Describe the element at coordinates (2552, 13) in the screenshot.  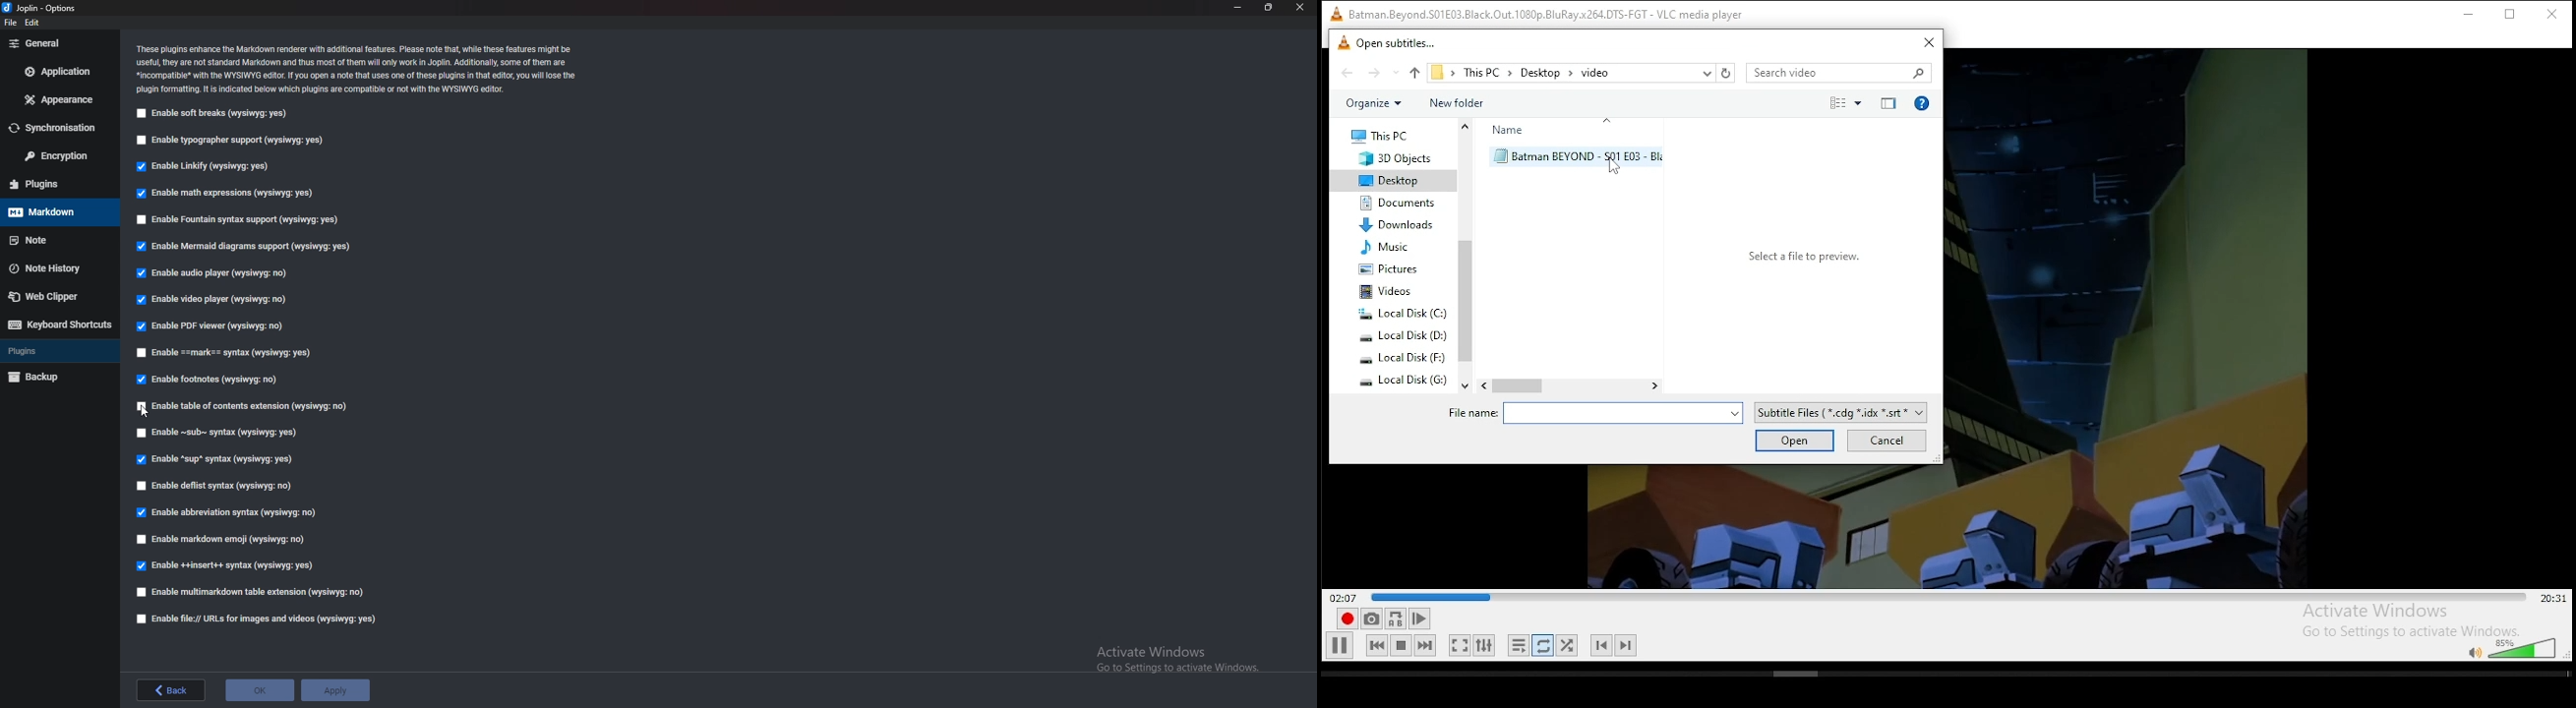
I see `close window` at that location.